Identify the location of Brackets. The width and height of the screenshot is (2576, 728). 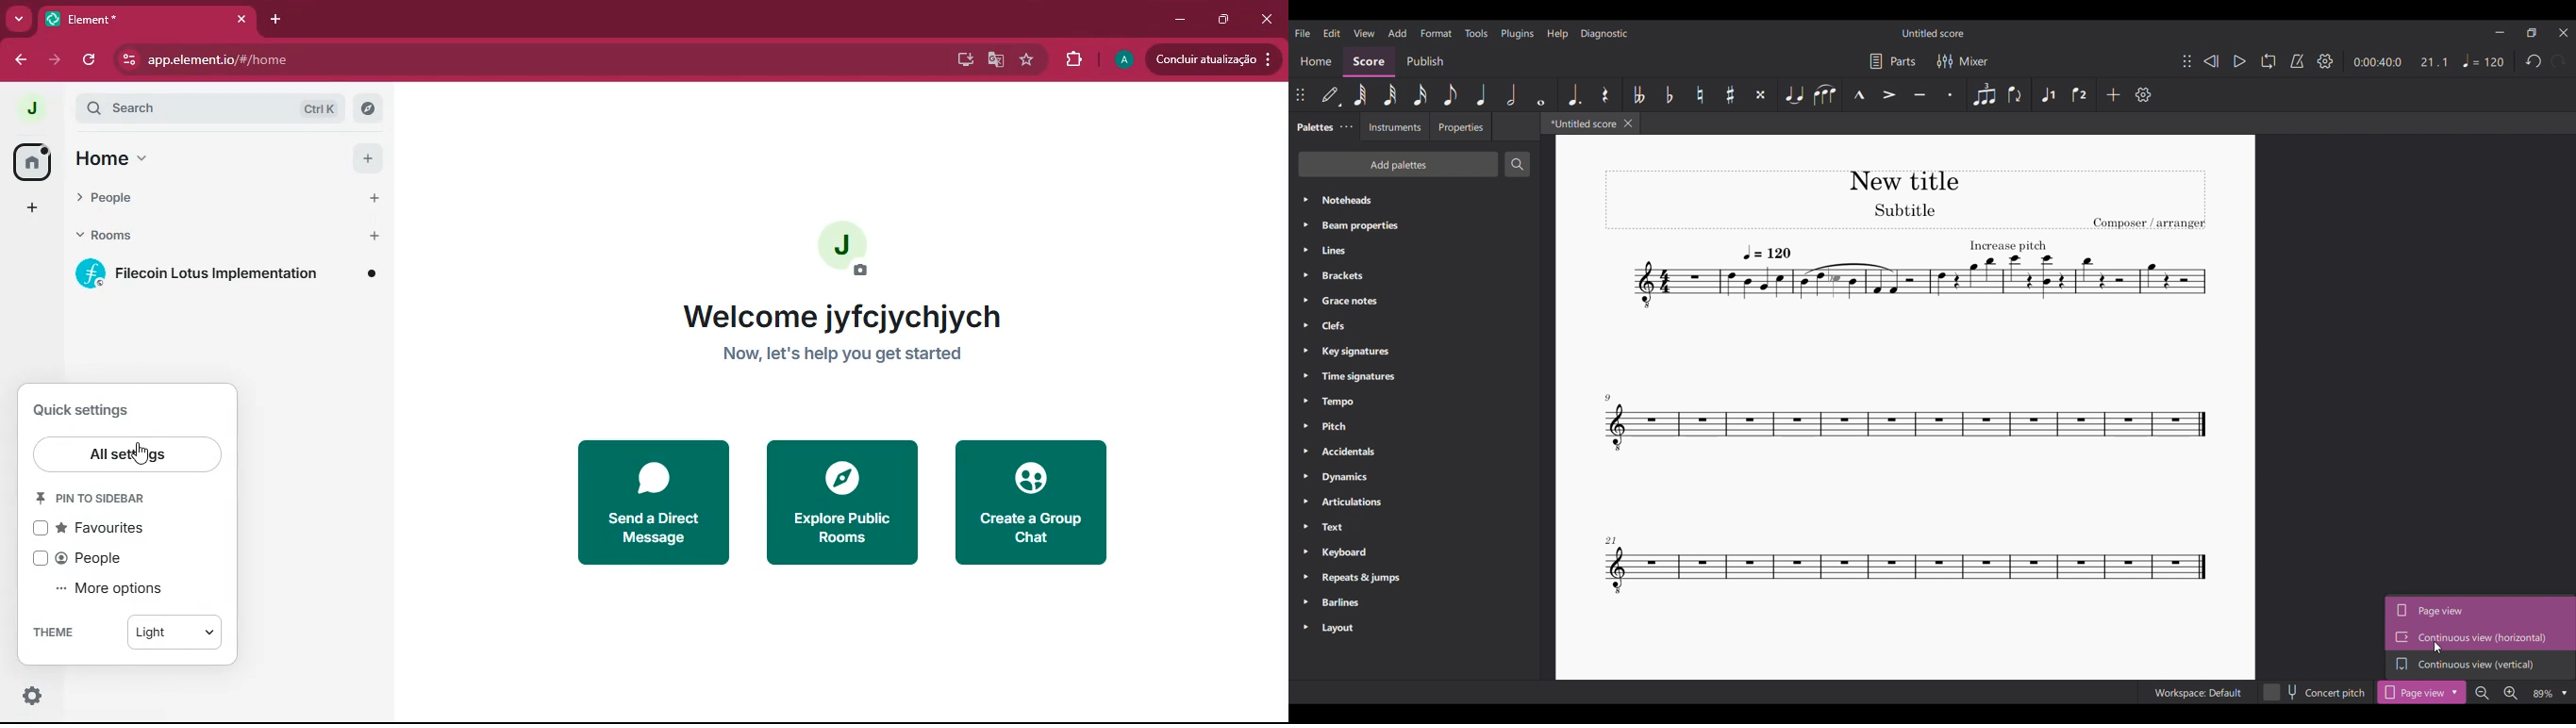
(1415, 276).